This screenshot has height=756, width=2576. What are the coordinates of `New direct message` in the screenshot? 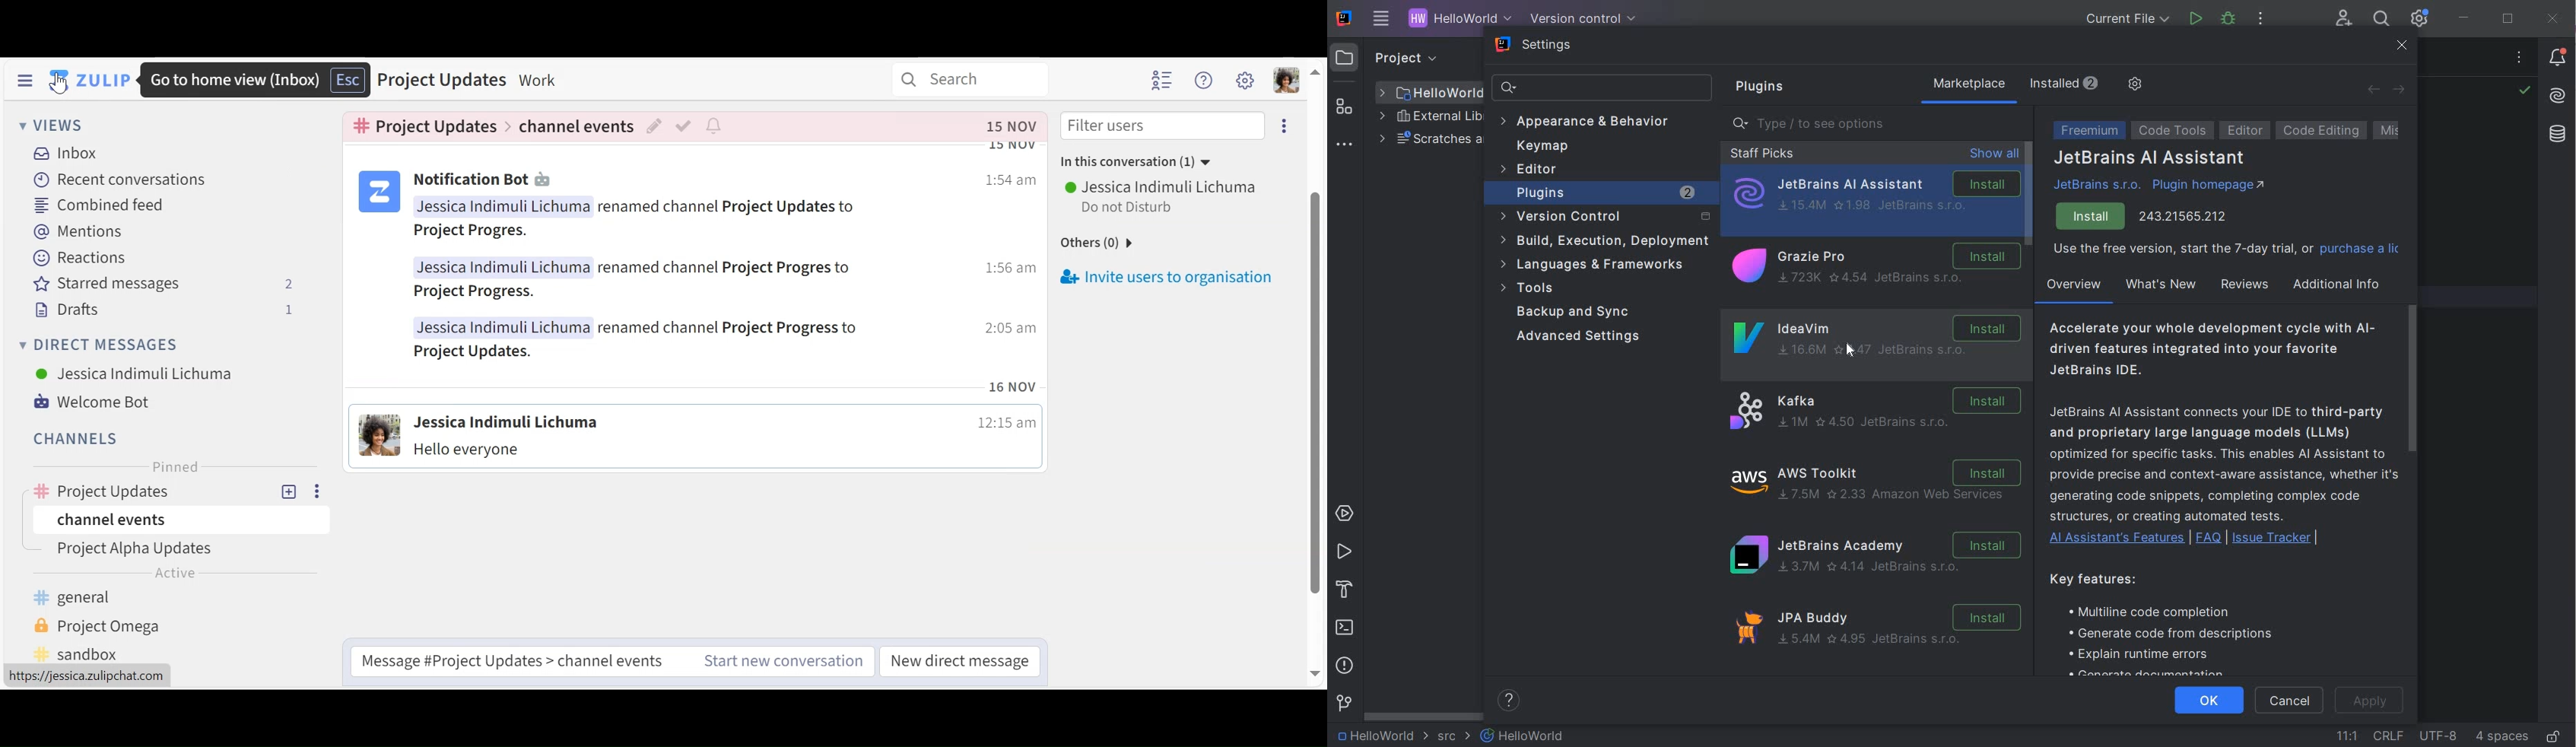 It's located at (959, 663).